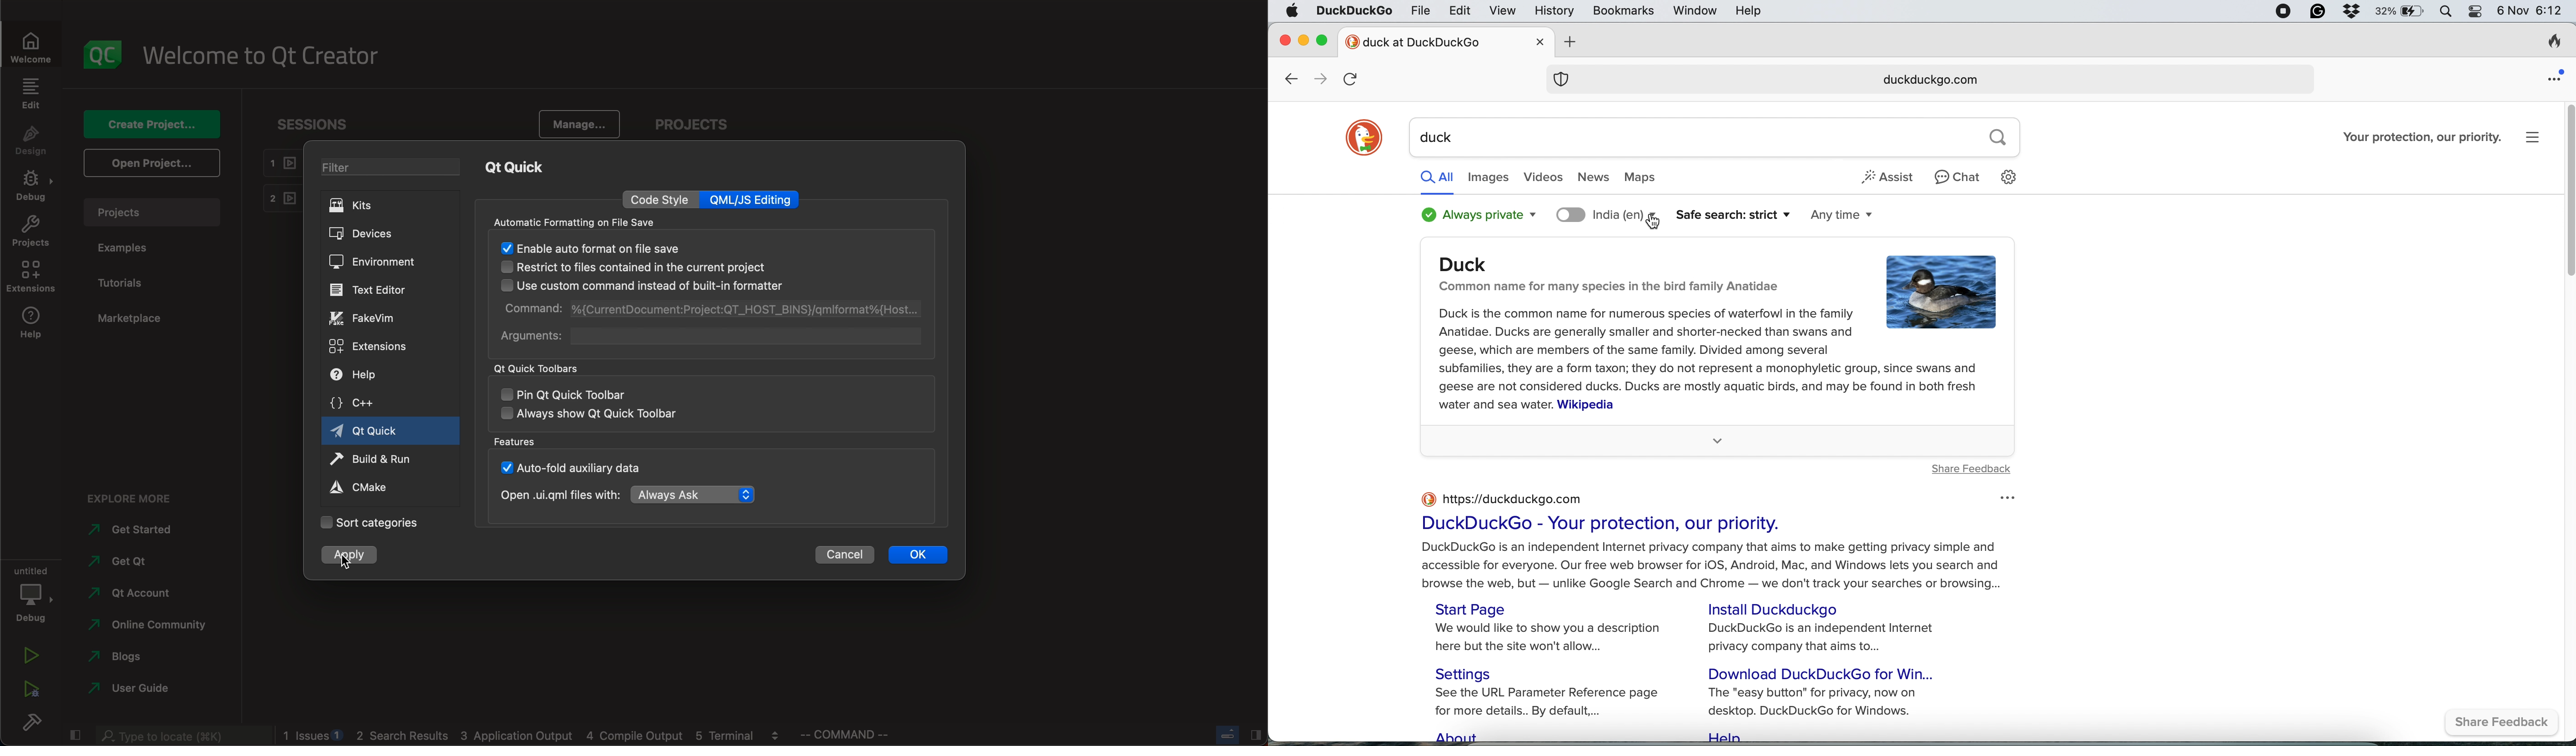 This screenshot has width=2576, height=756. I want to click on duckduckgo, so click(1353, 12).